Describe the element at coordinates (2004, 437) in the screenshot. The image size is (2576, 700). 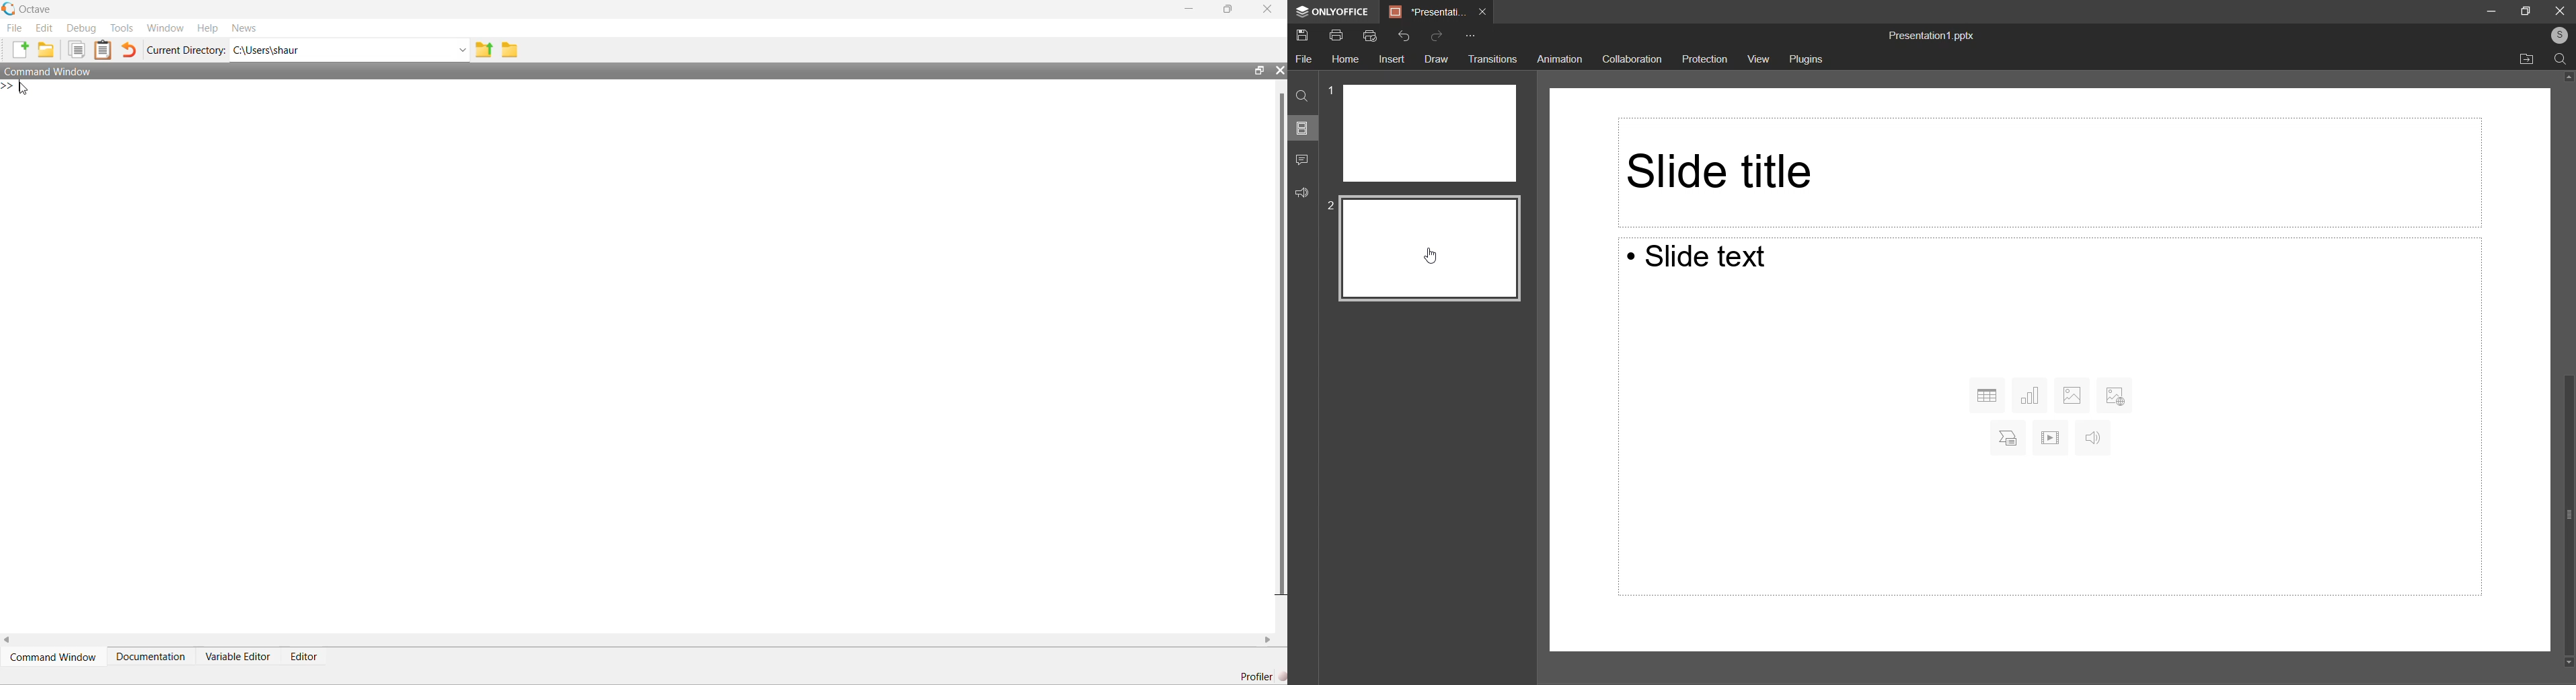
I see `Smart Art` at that location.